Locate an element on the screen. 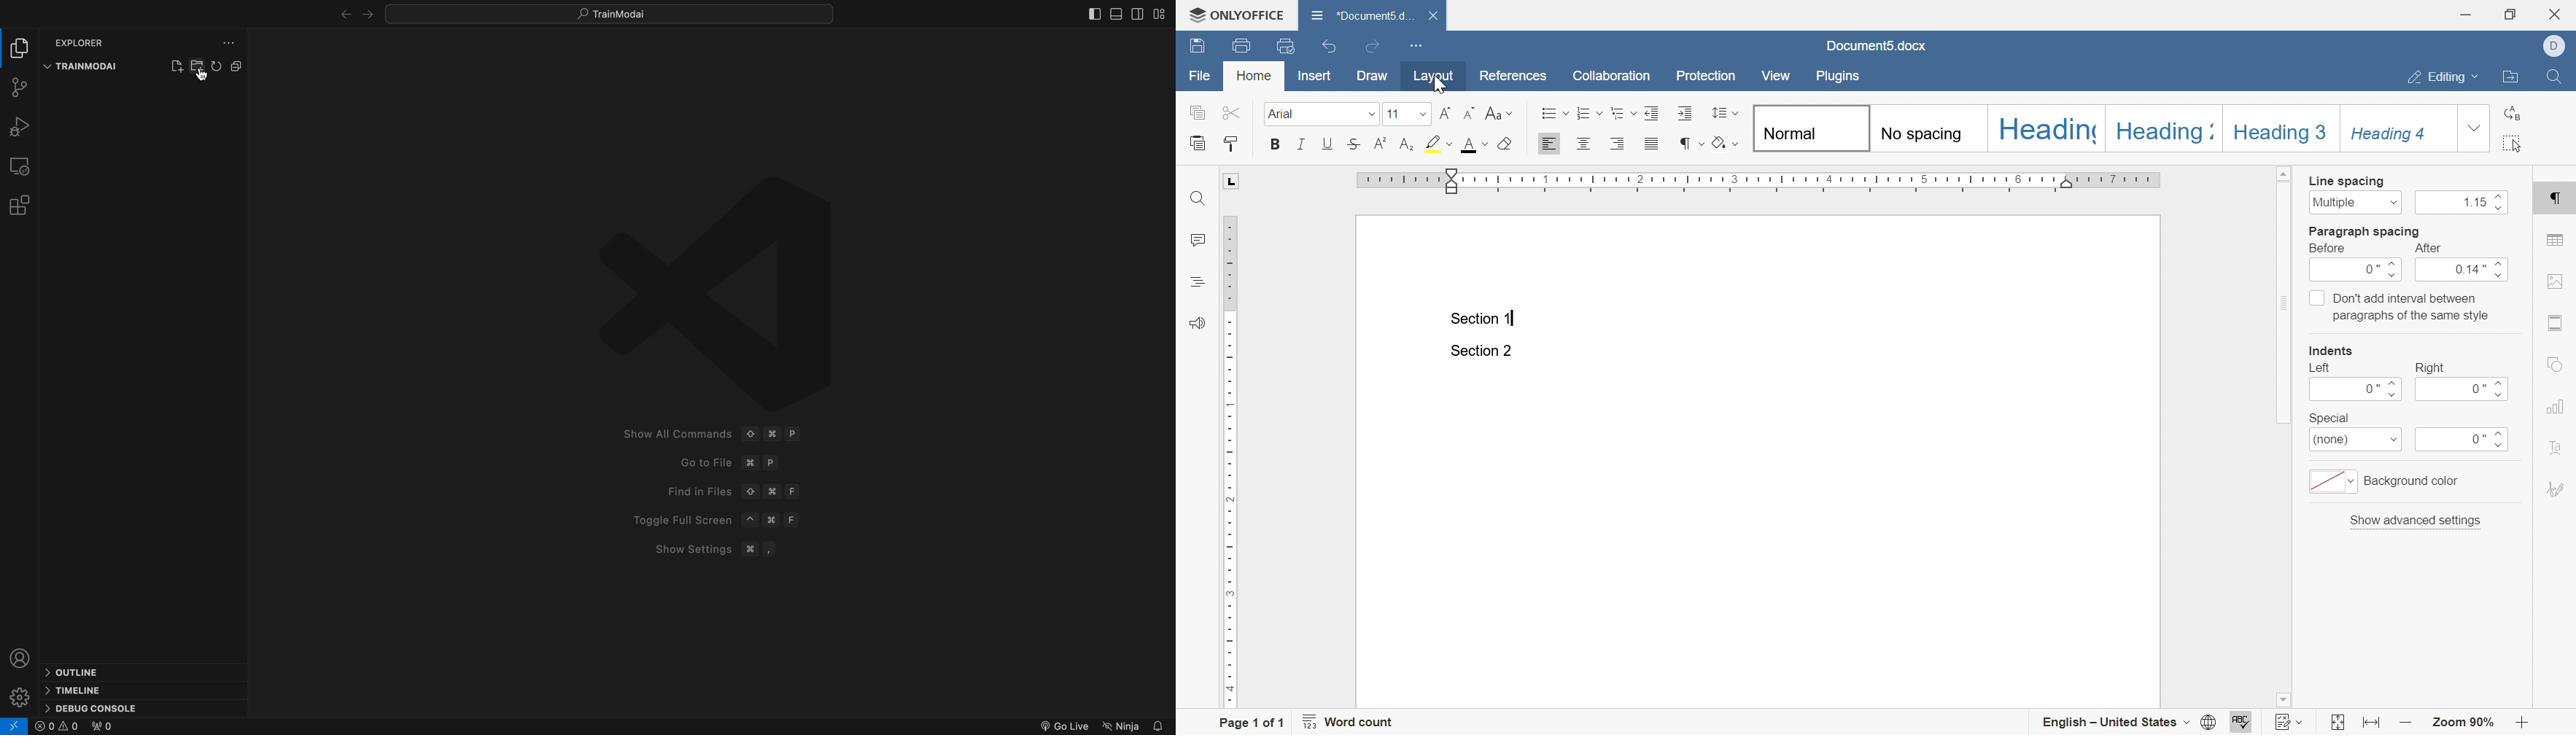  underline is located at coordinates (1327, 143).